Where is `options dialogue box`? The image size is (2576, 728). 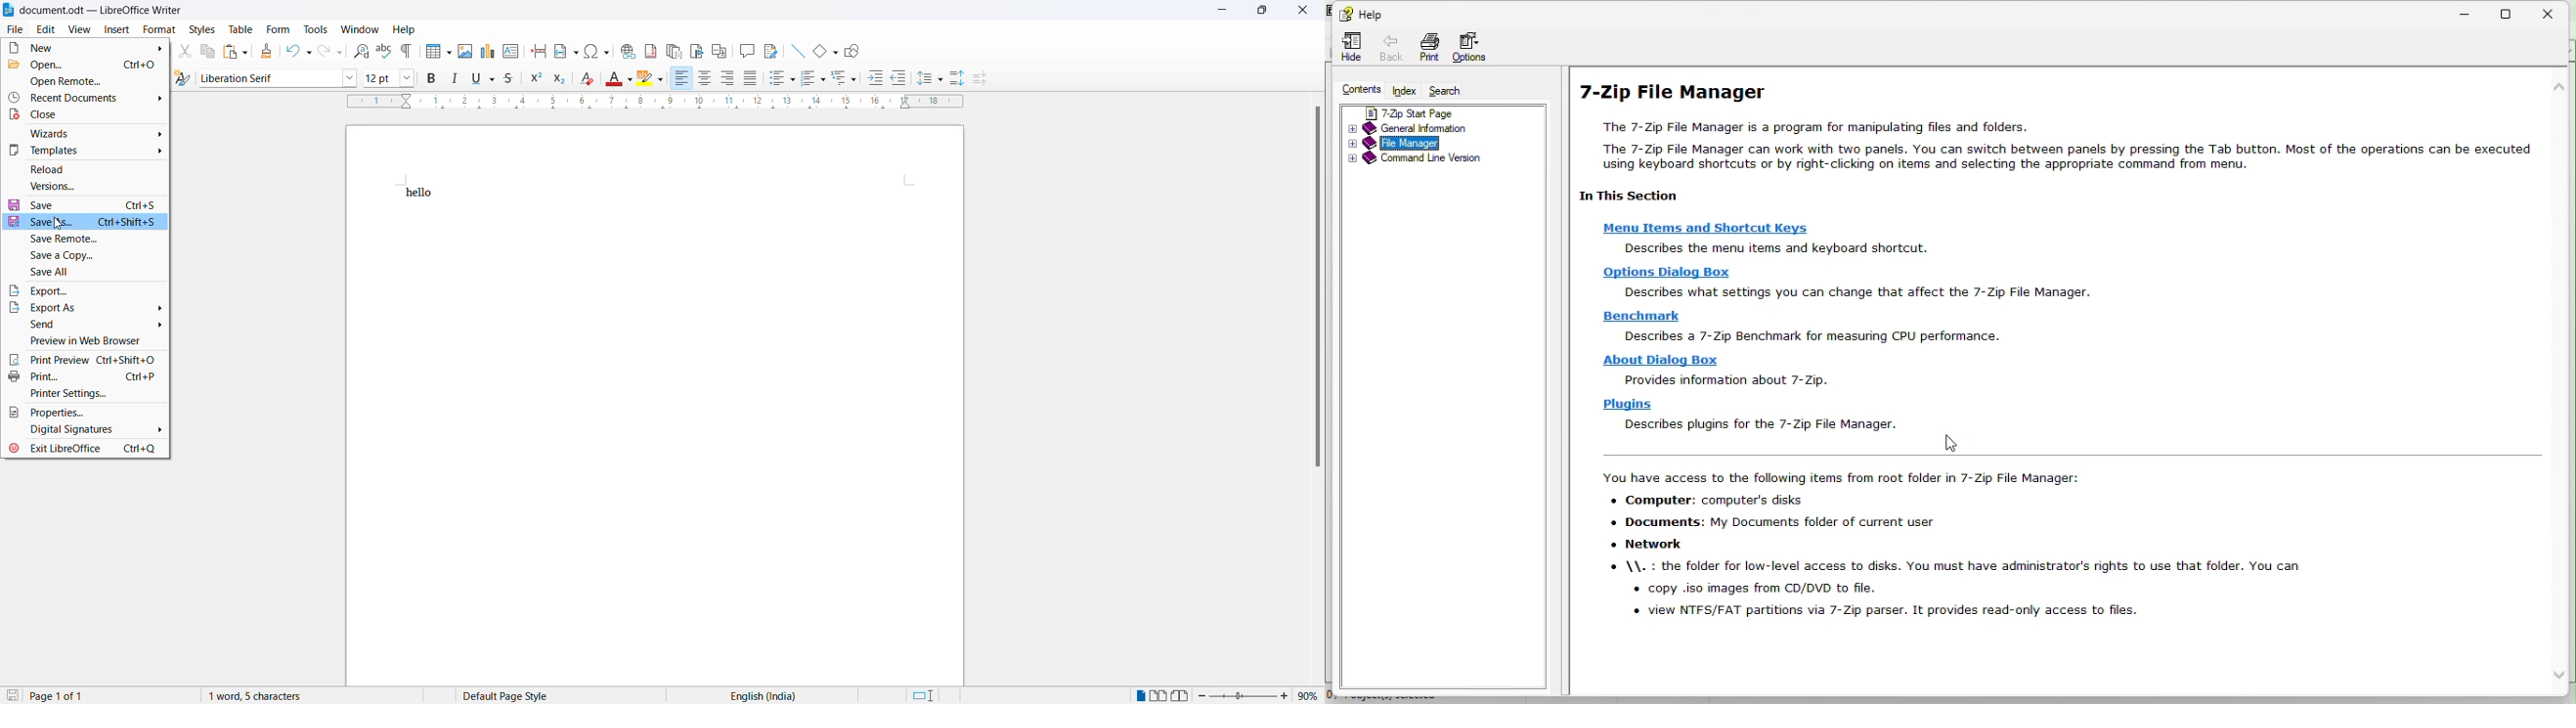
options dialogue box is located at coordinates (1668, 272).